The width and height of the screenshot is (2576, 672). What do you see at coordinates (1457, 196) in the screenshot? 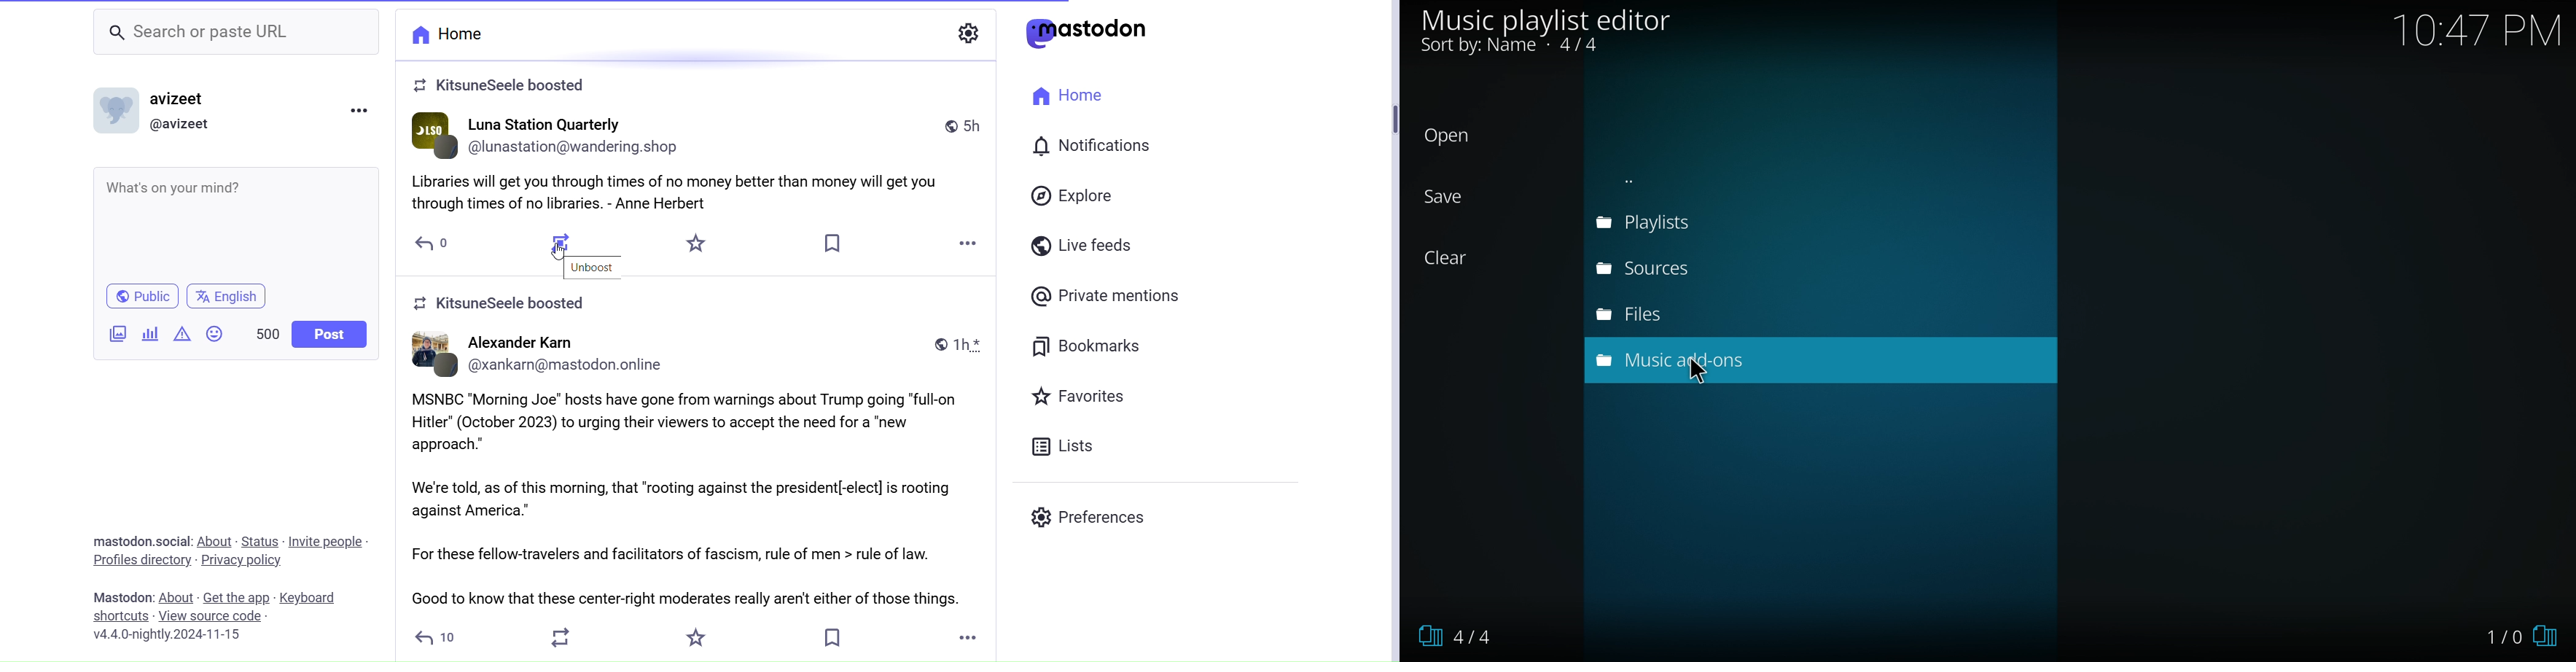
I see `Save` at bounding box center [1457, 196].